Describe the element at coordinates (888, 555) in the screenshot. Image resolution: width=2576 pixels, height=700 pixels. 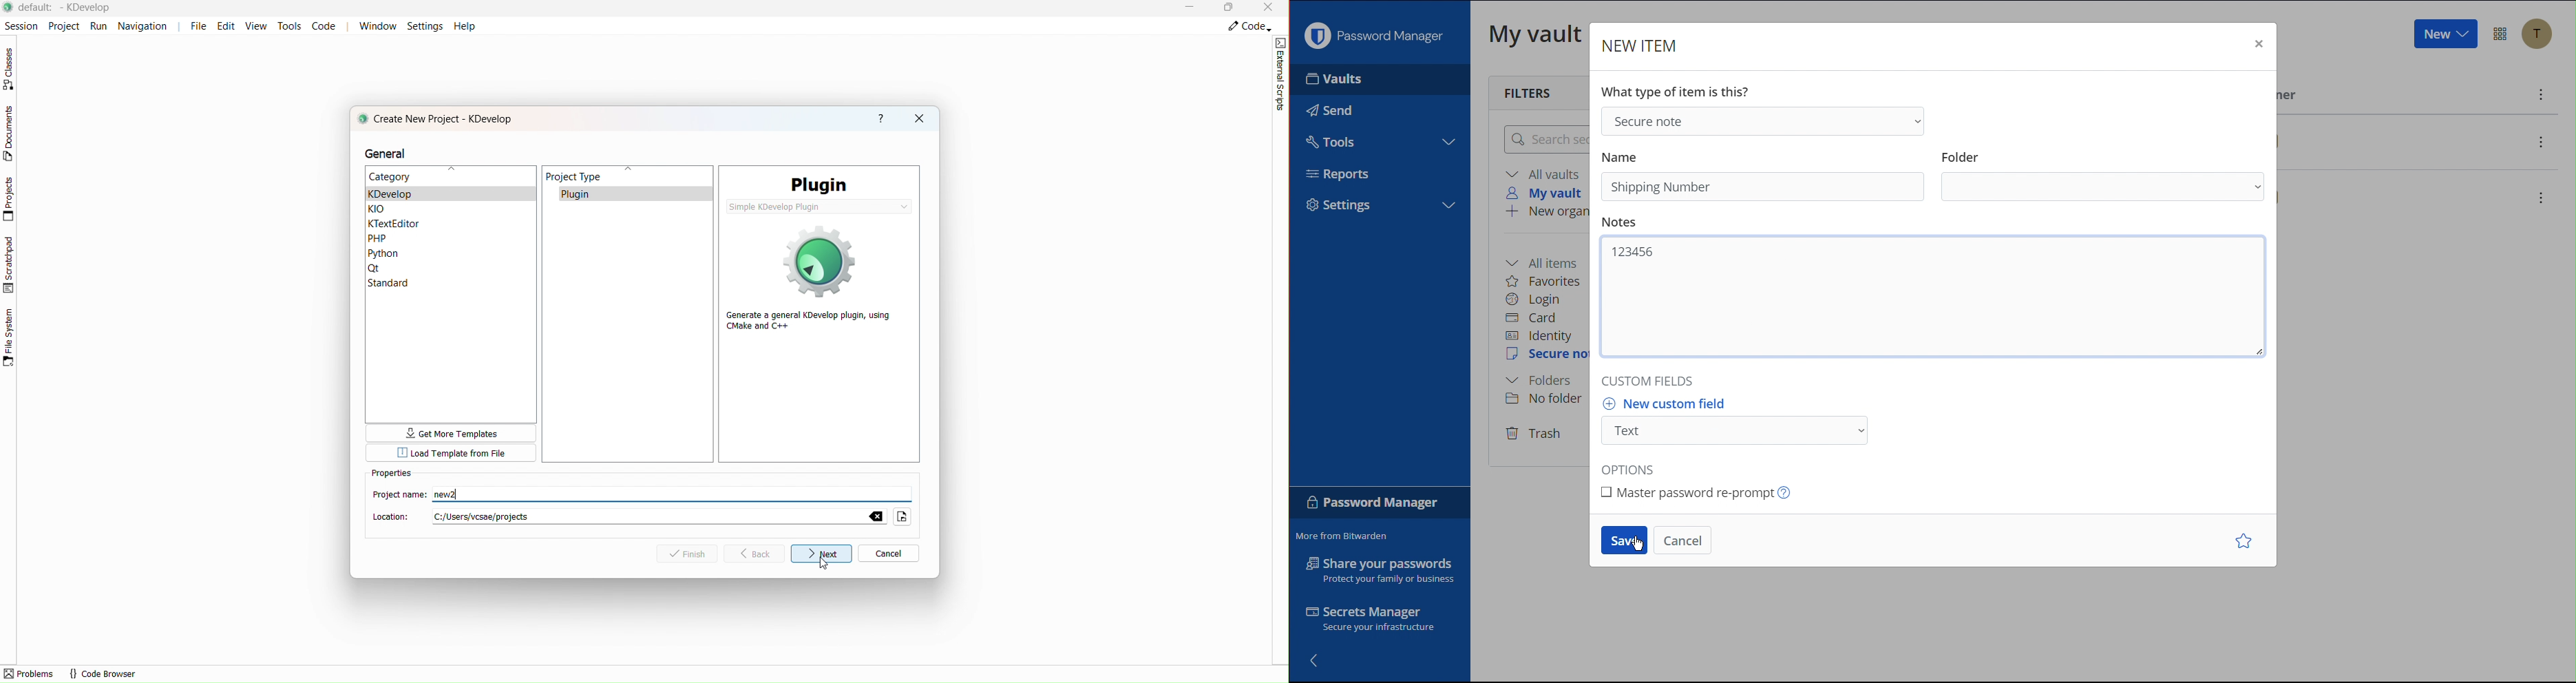
I see `Cancel` at that location.